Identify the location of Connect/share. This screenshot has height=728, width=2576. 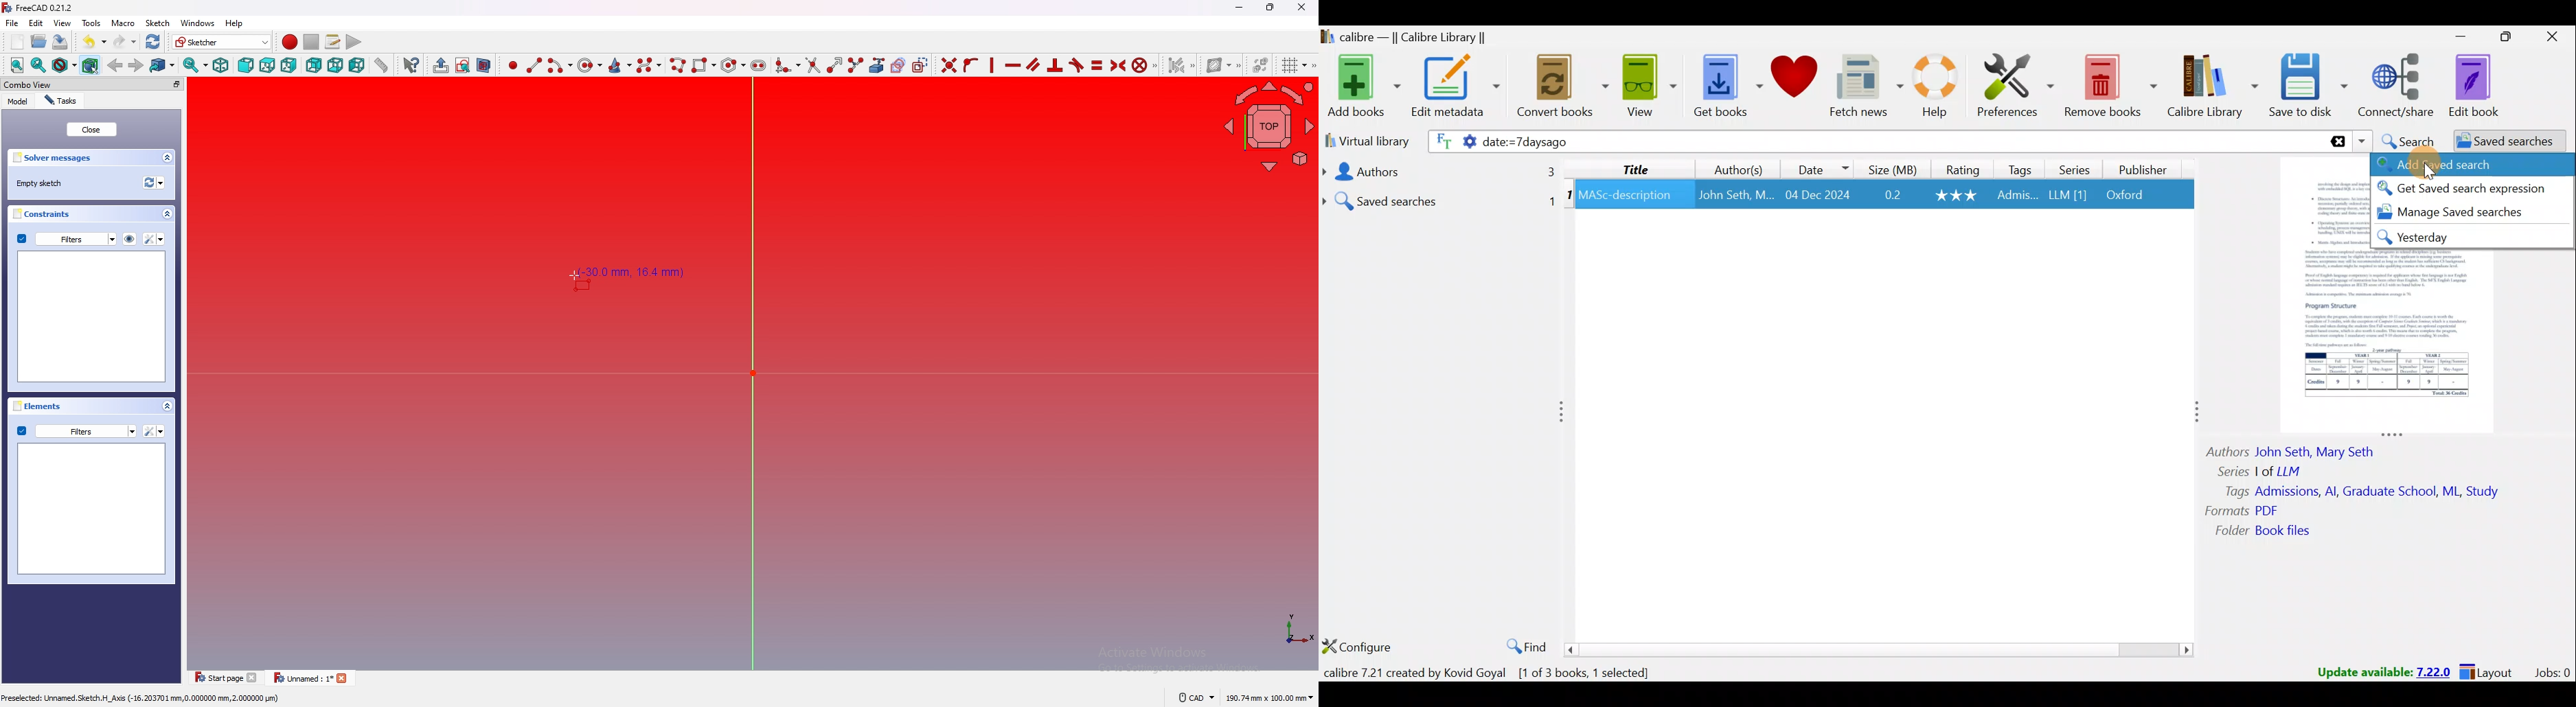
(2399, 86).